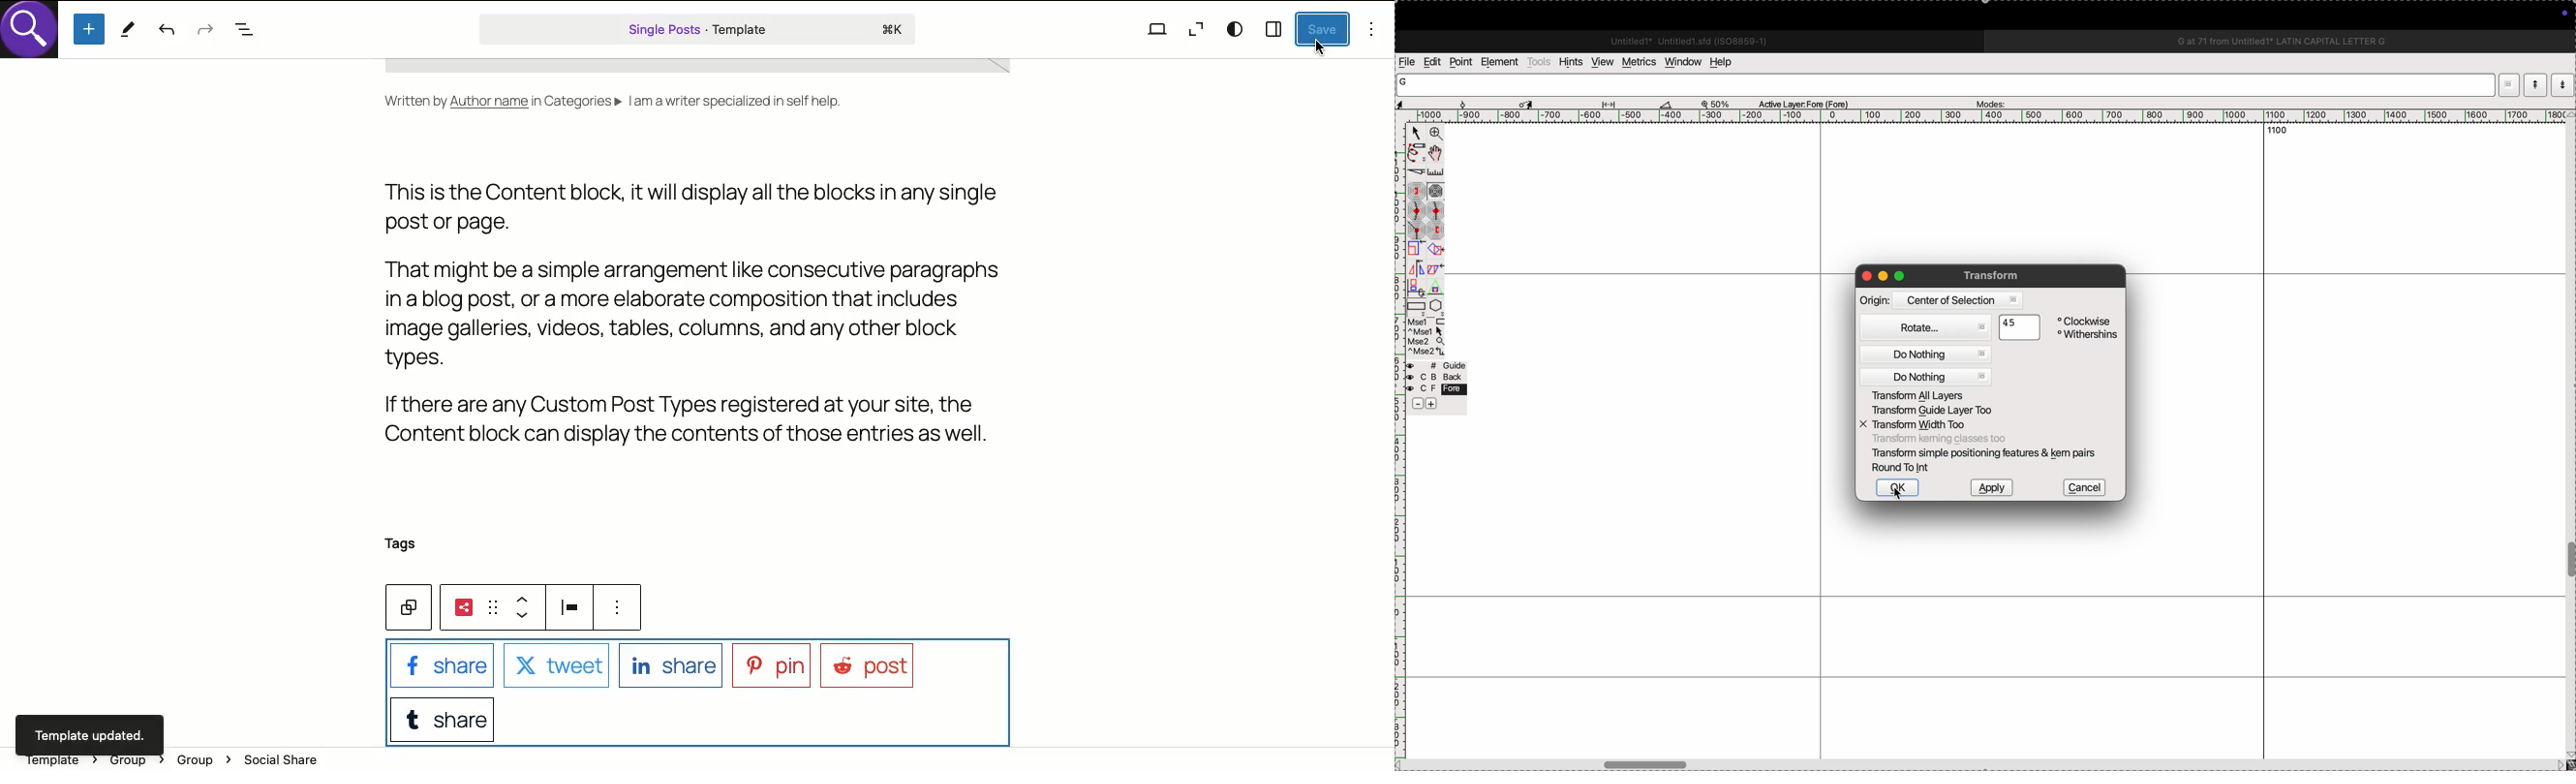 This screenshot has width=2576, height=784. What do you see at coordinates (1274, 27) in the screenshot?
I see `Sidebar` at bounding box center [1274, 27].